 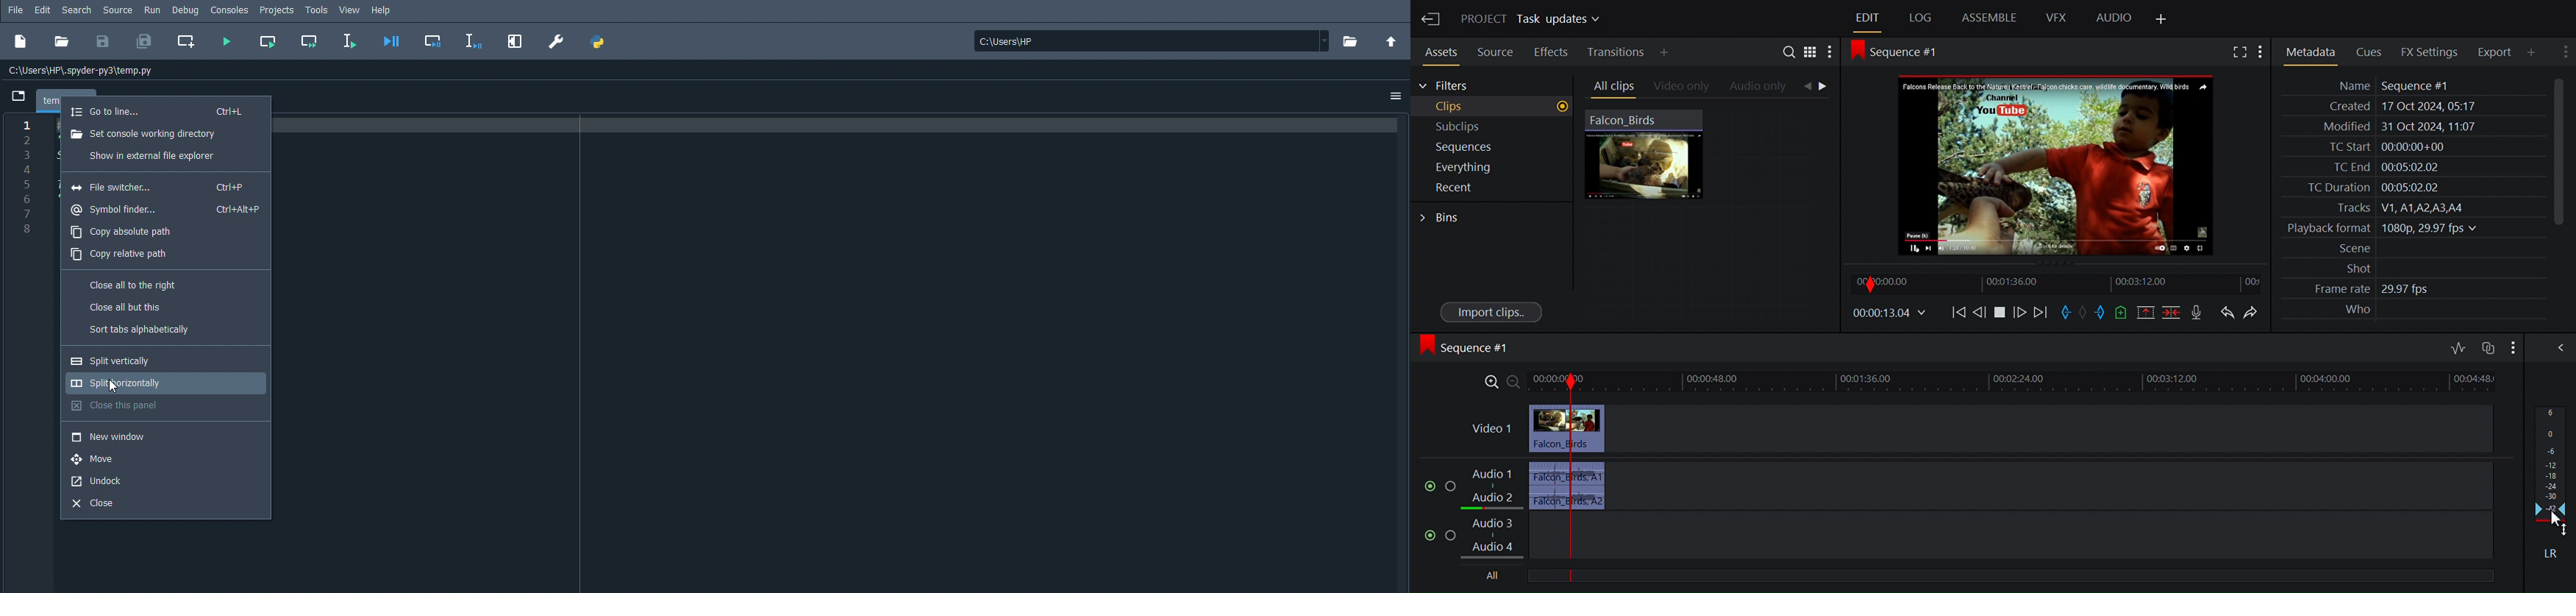 What do you see at coordinates (2487, 346) in the screenshot?
I see `Toggle audio track sync` at bounding box center [2487, 346].